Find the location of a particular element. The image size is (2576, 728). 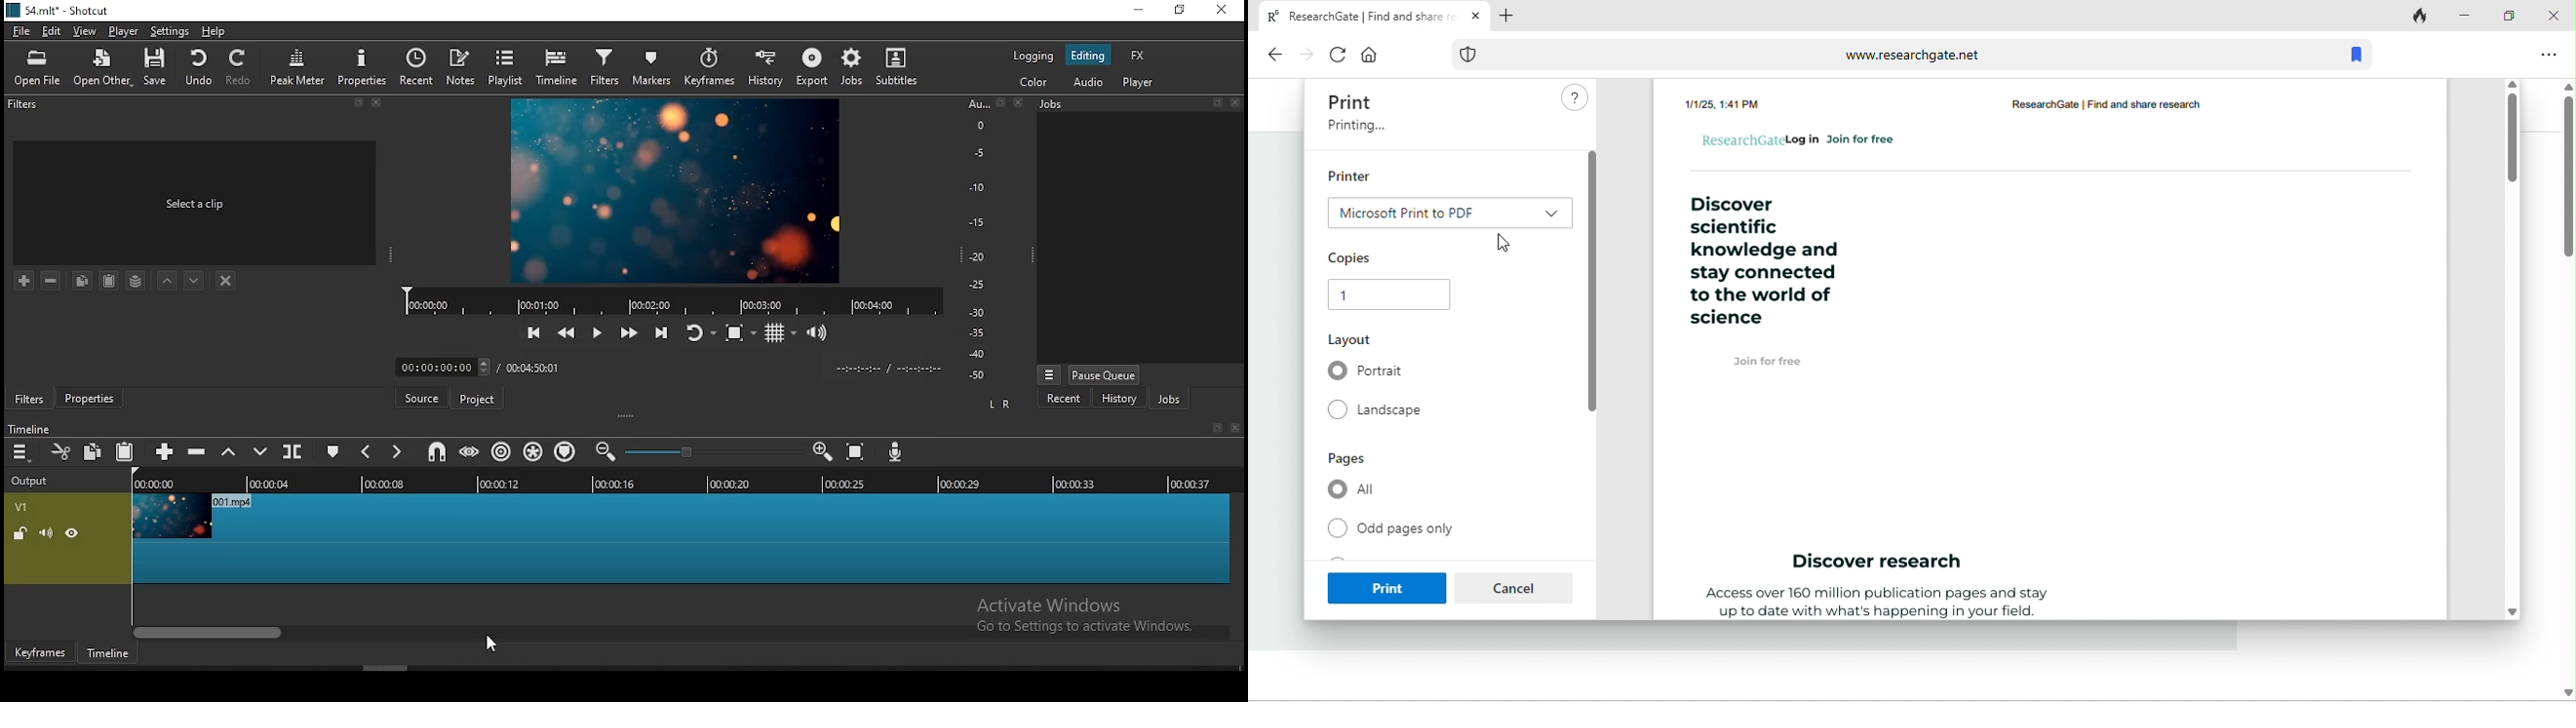

00:00:37 is located at coordinates (1193, 484).